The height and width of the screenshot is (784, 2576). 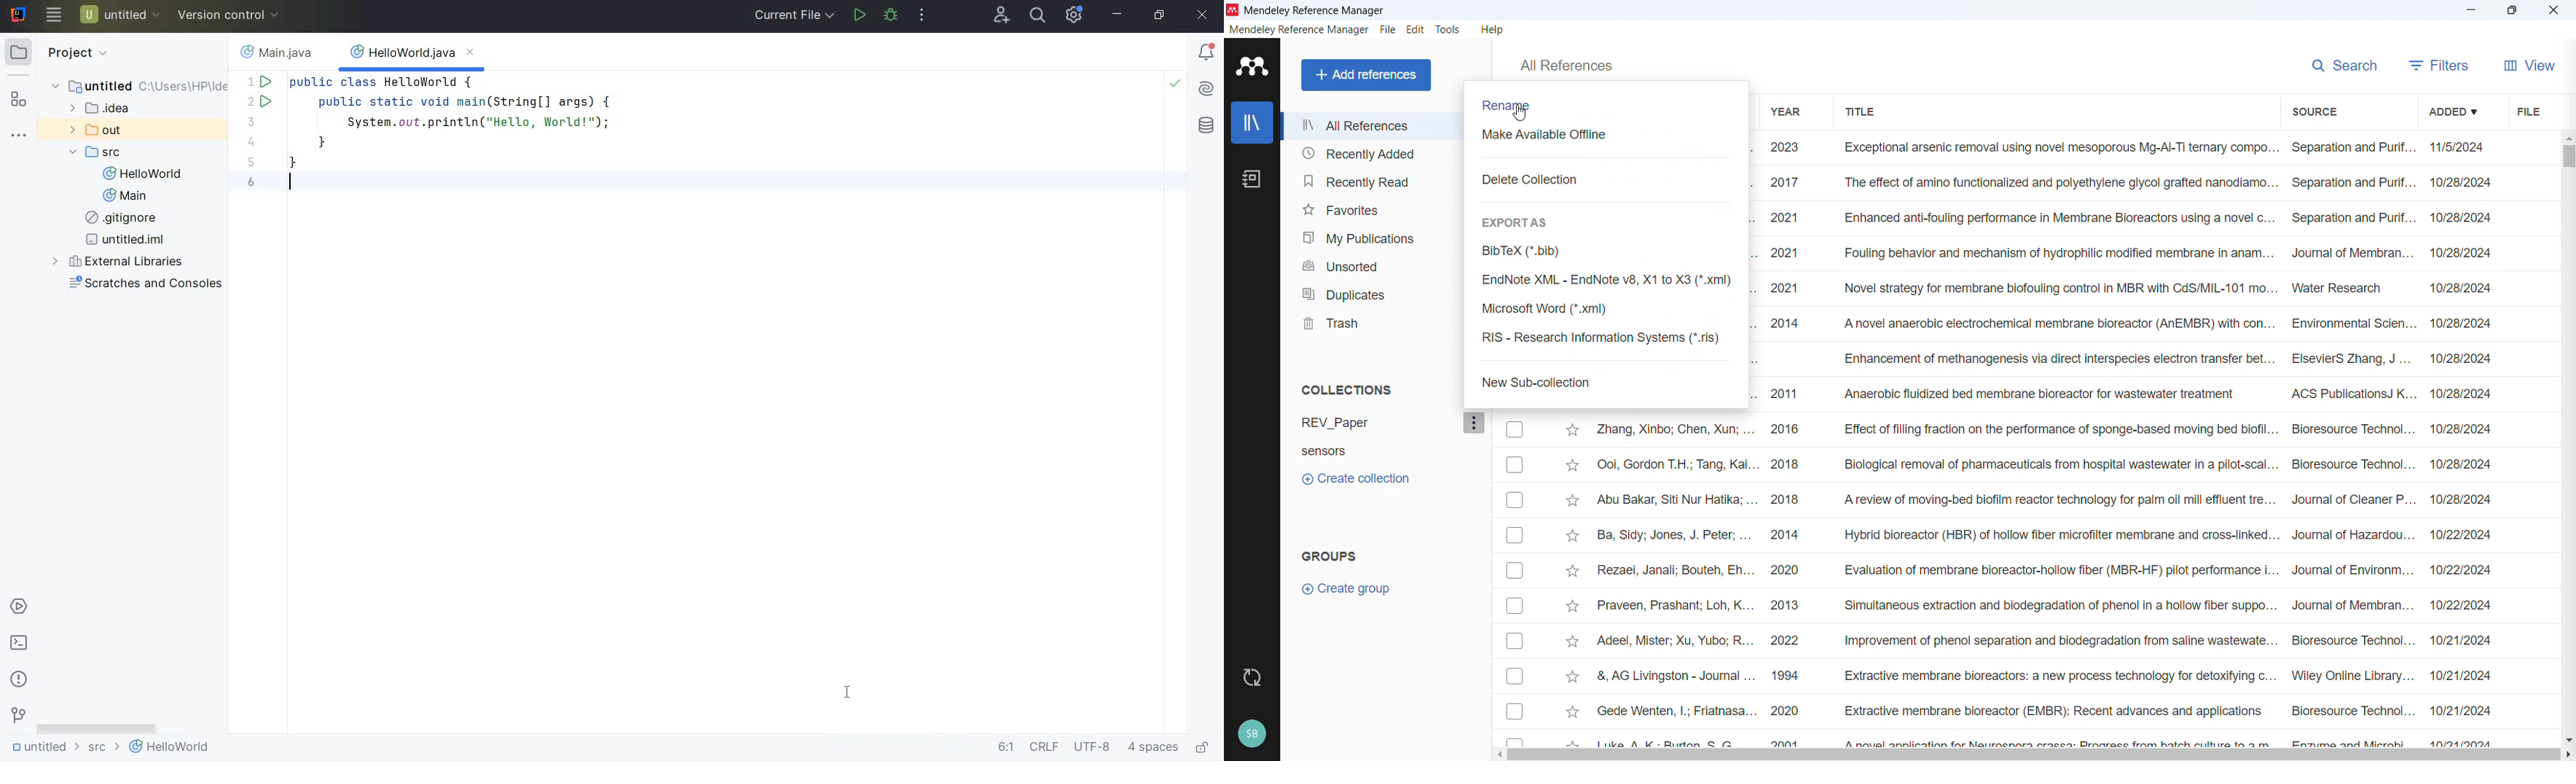 I want to click on Year, so click(x=1787, y=111).